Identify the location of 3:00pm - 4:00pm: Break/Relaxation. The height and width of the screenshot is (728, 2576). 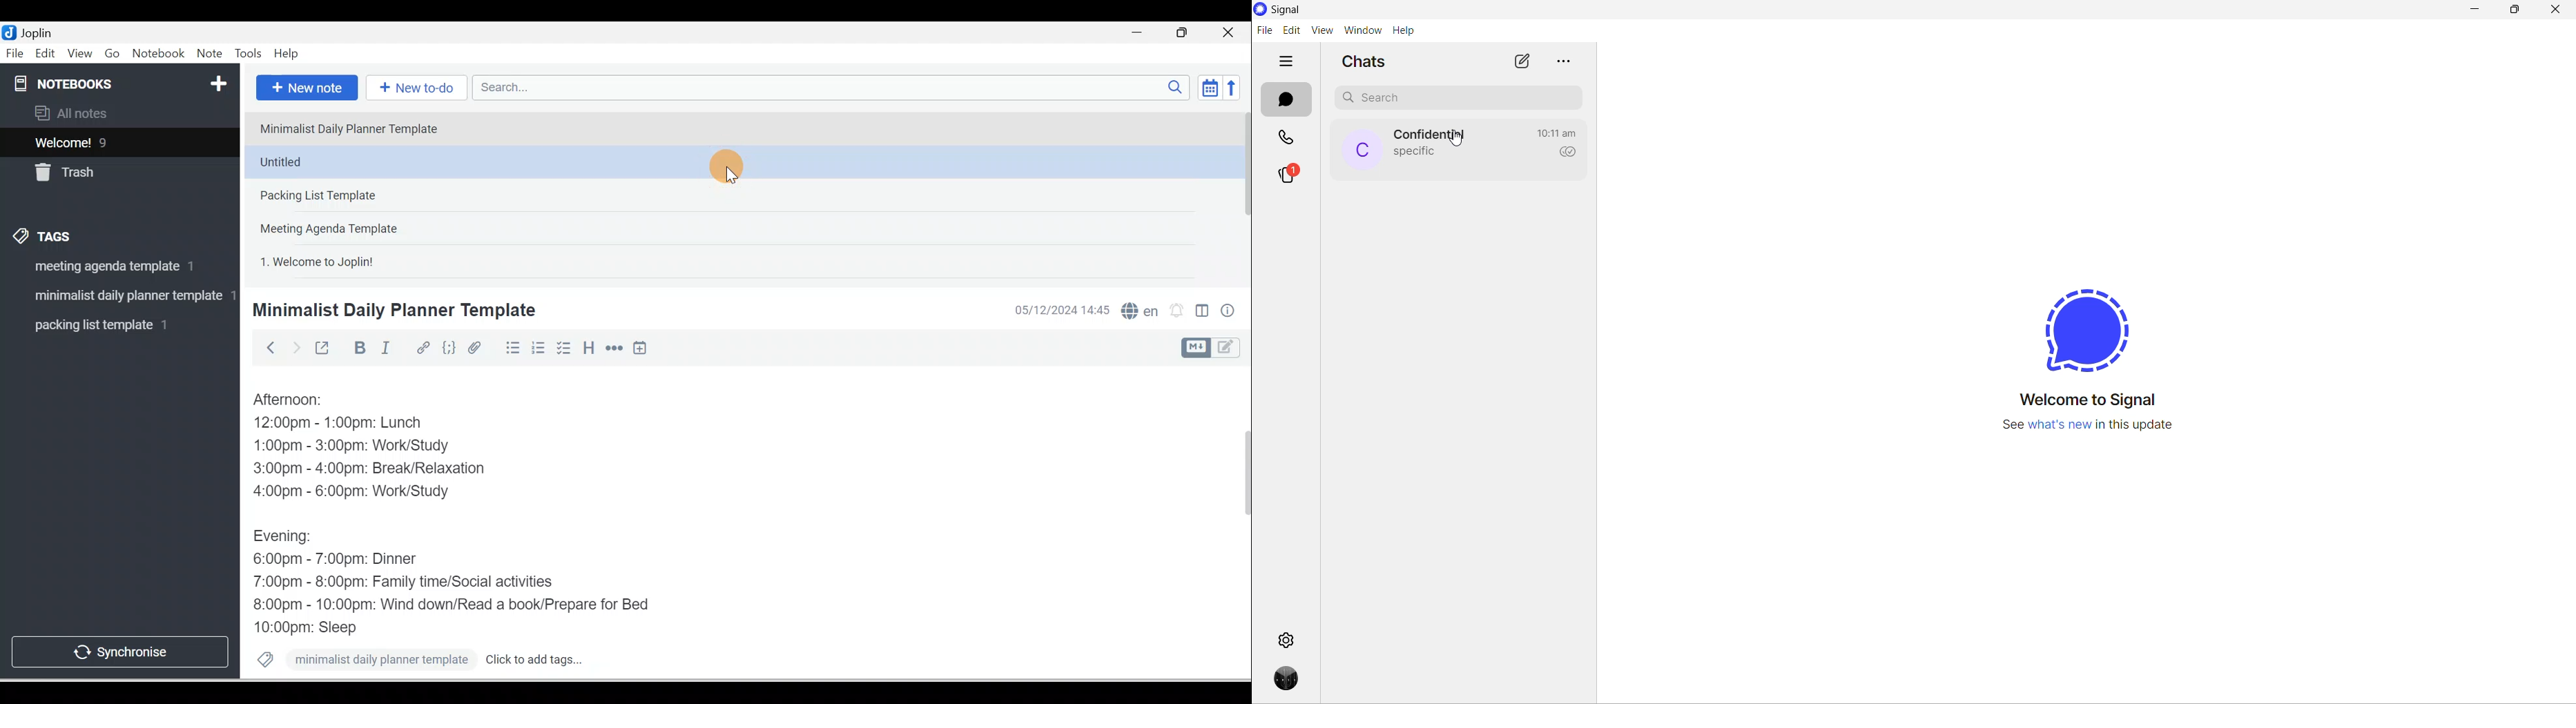
(397, 470).